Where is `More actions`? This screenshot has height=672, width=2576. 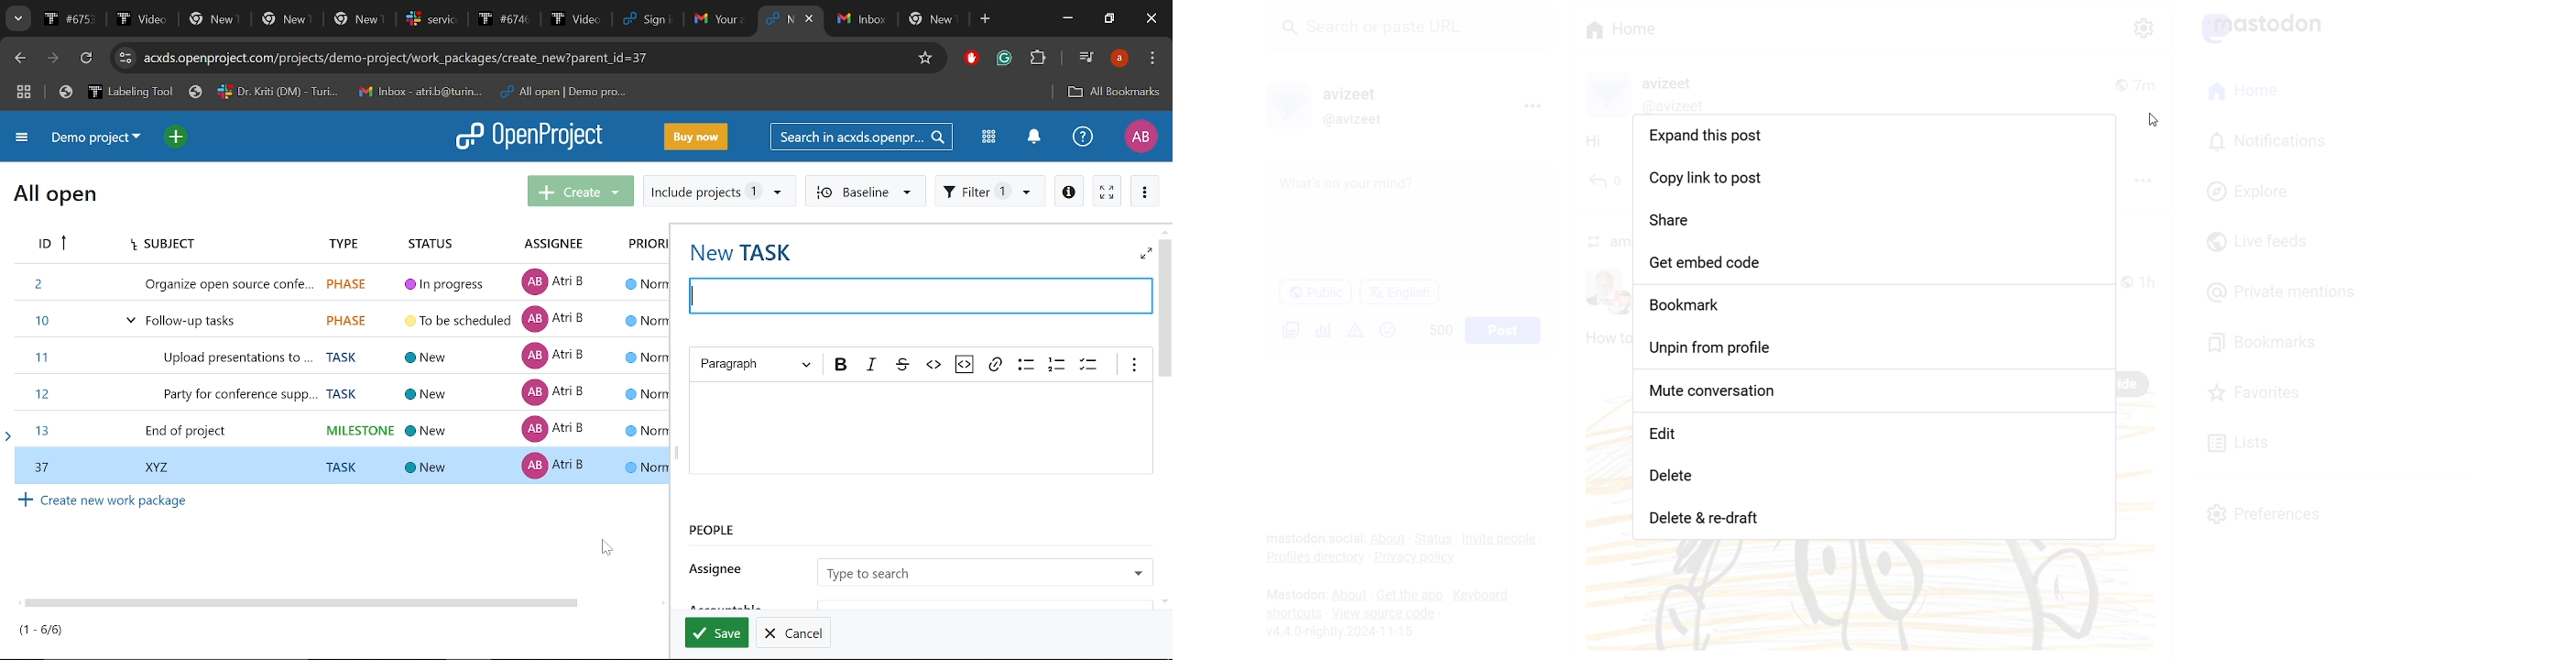 More actions is located at coordinates (1145, 191).